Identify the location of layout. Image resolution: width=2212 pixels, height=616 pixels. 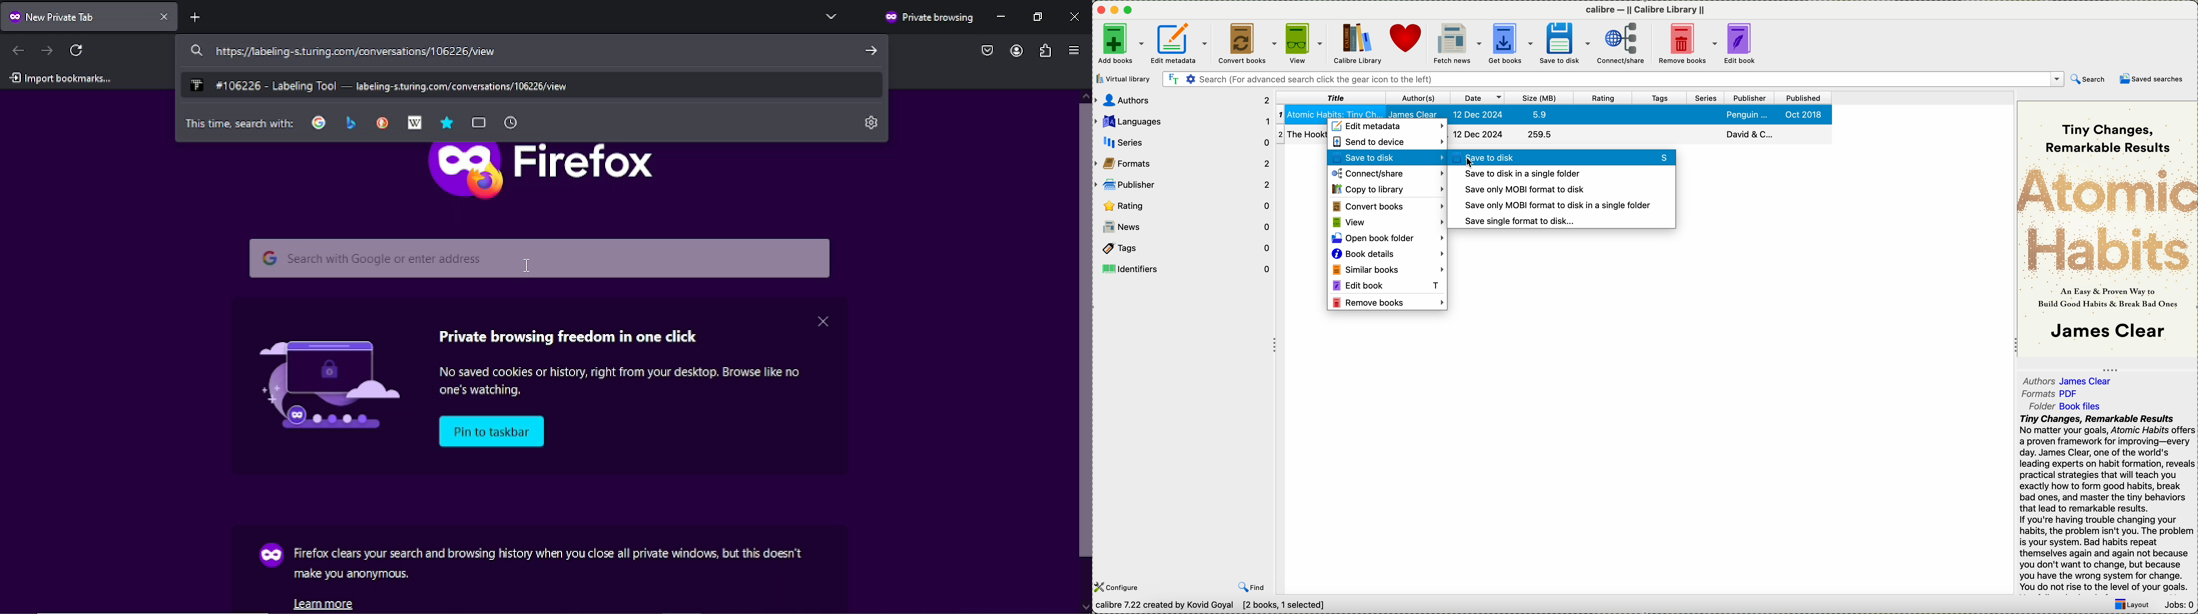
(2132, 605).